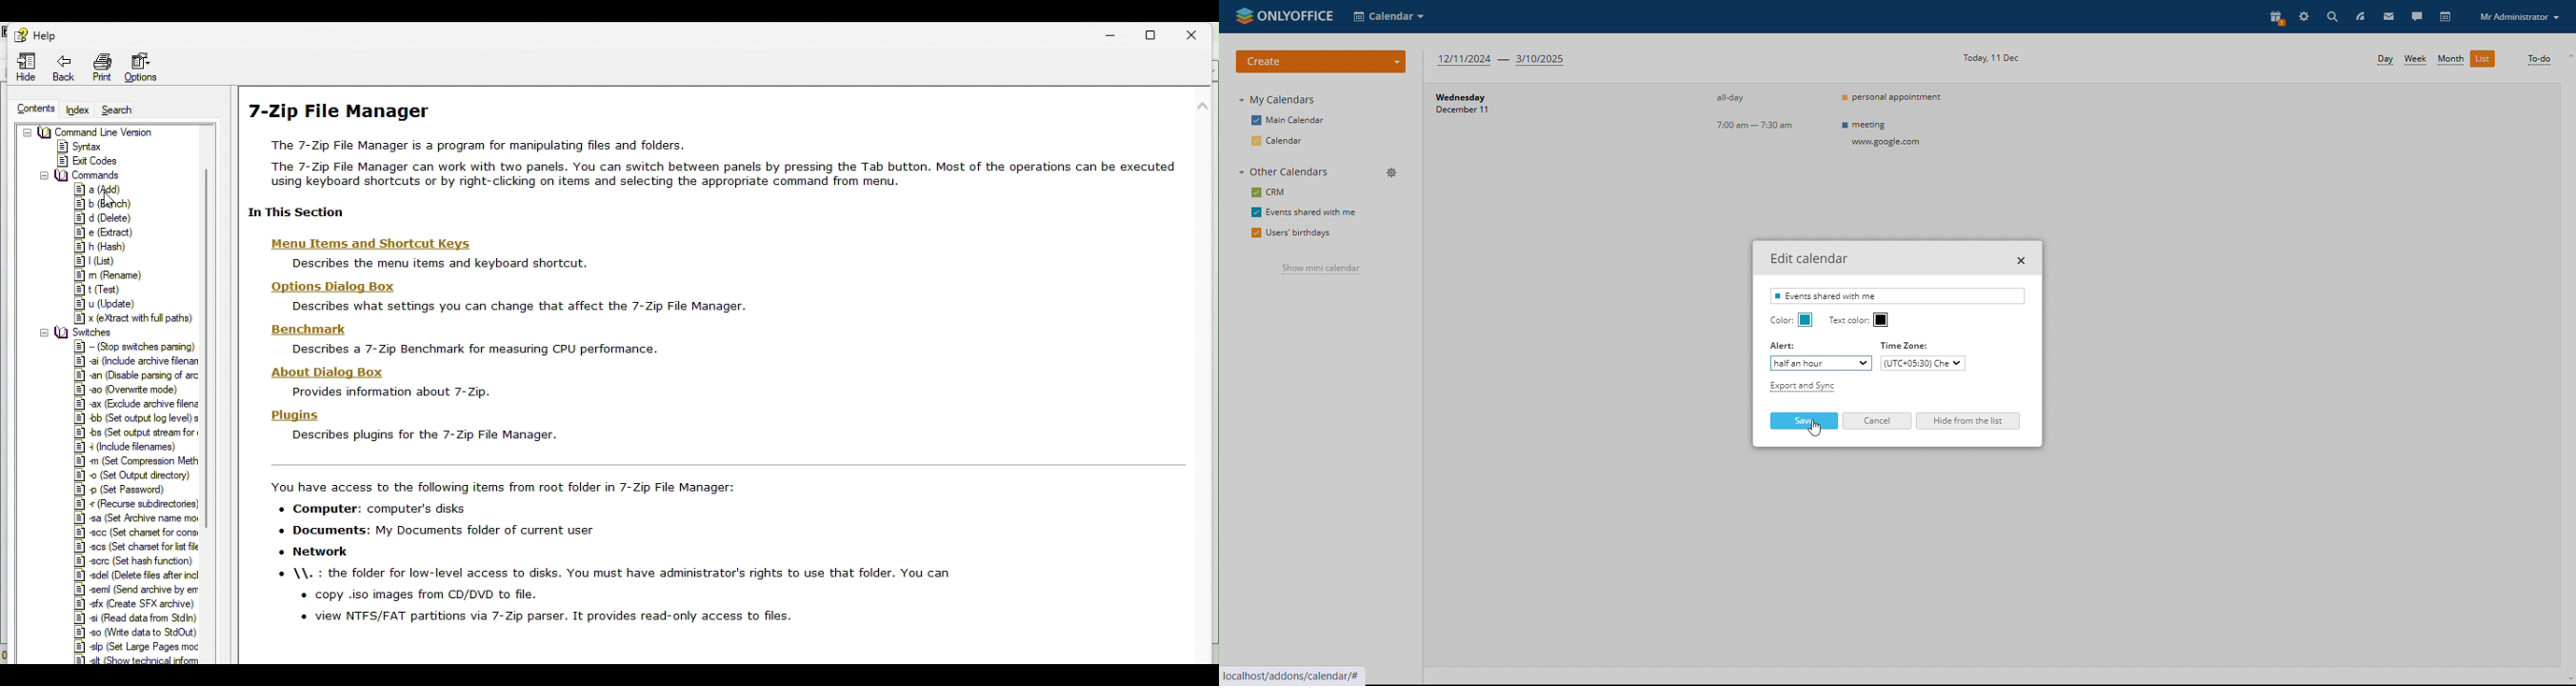 Image resolution: width=2576 pixels, height=700 pixels. Describe the element at coordinates (137, 589) in the screenshot. I see `-seml` at that location.